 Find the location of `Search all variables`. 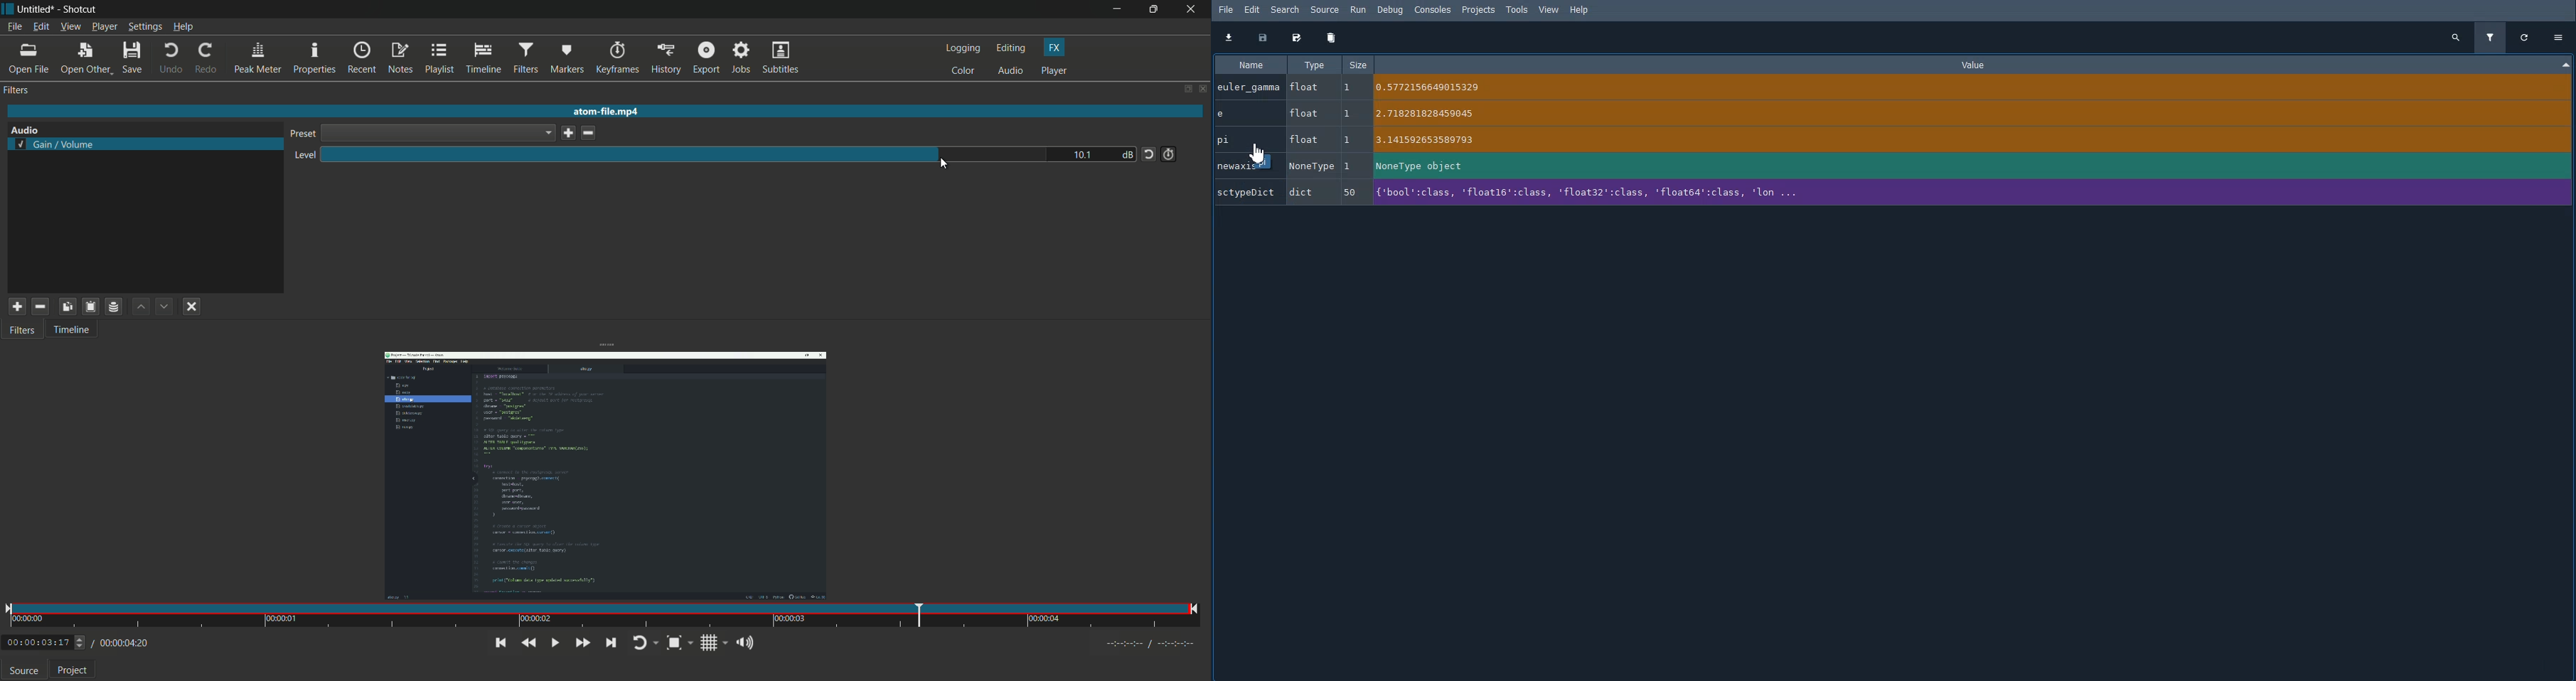

Search all variables is located at coordinates (2456, 37).